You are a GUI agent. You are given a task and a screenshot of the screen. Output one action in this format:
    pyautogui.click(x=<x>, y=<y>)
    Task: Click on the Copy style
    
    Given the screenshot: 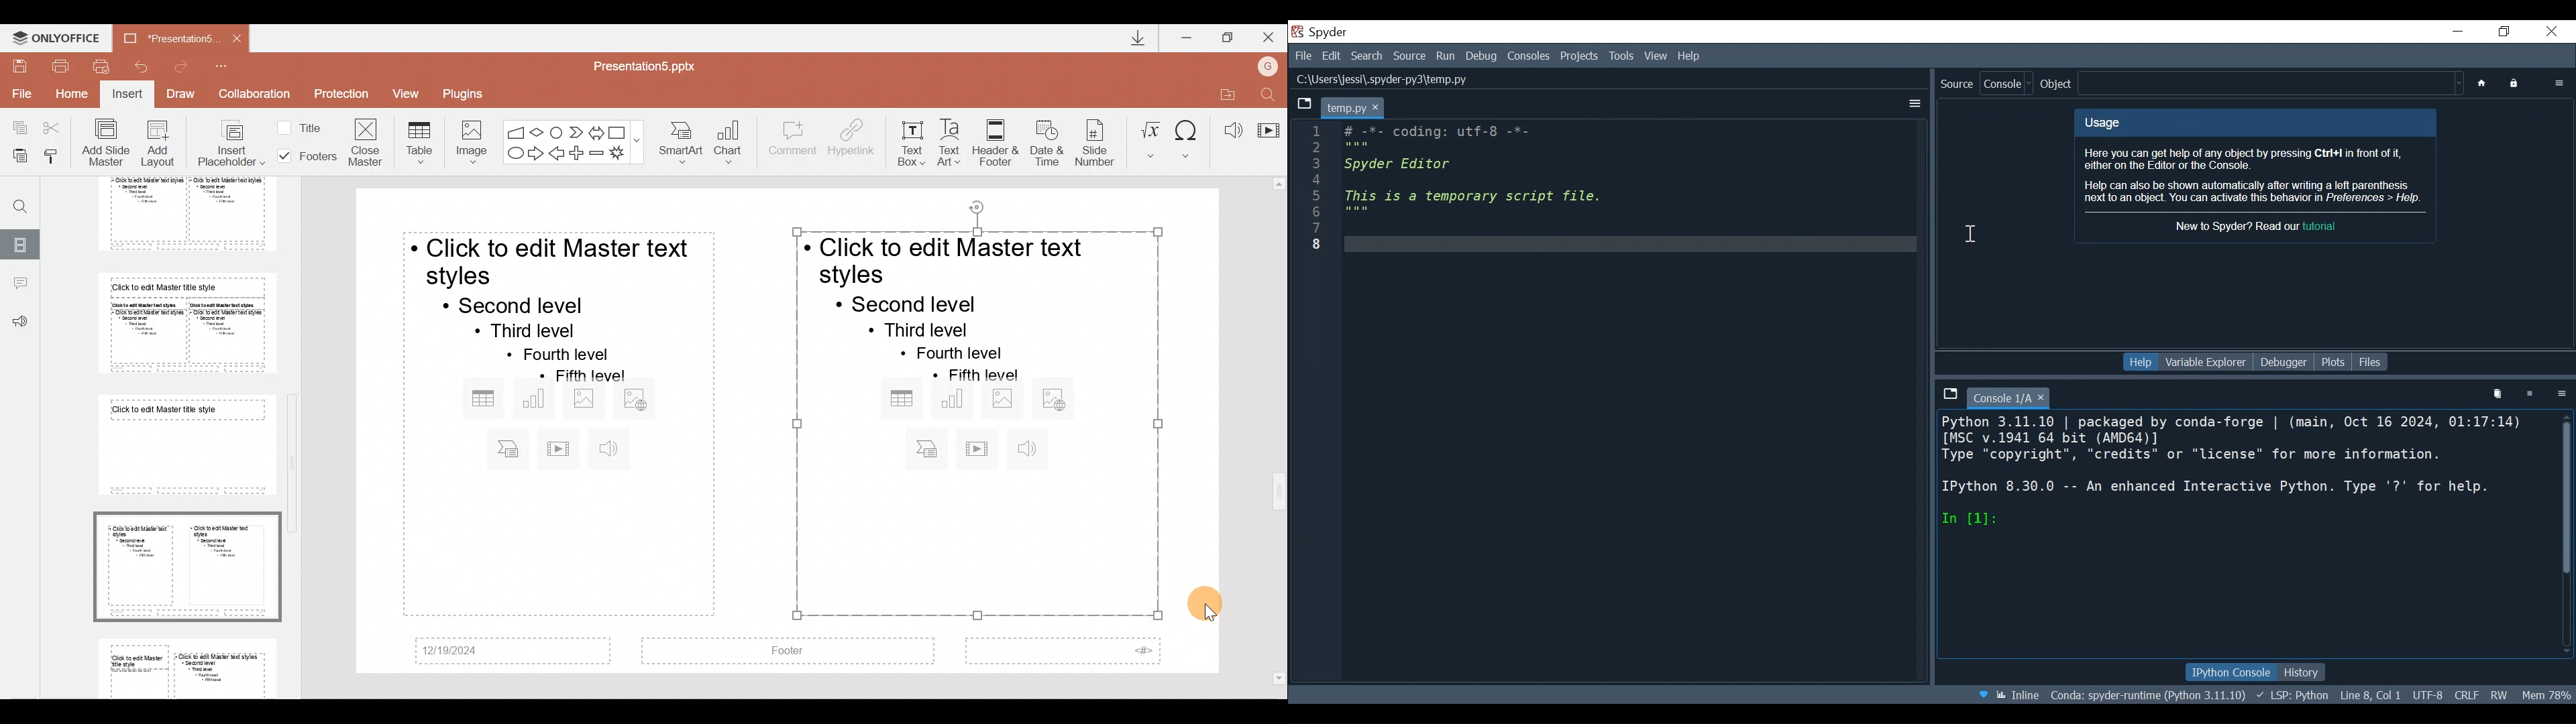 What is the action you would take?
    pyautogui.click(x=57, y=156)
    